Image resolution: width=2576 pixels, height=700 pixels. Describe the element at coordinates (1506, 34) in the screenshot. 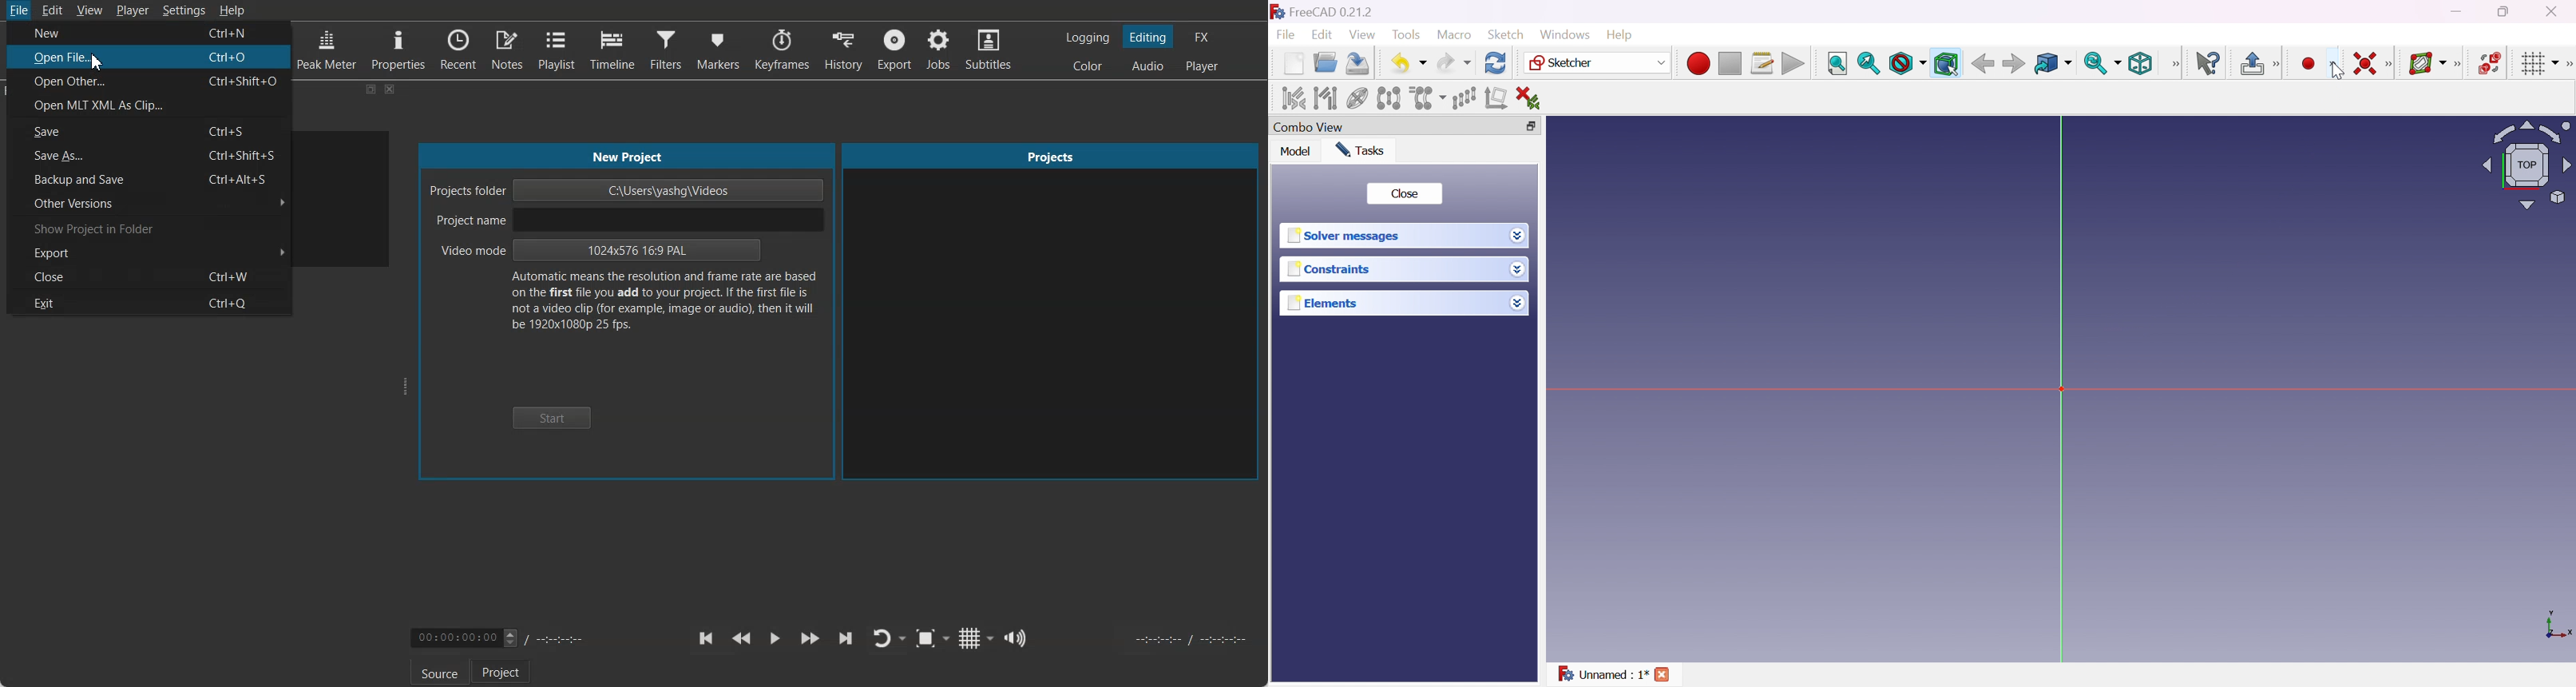

I see `Sketch` at that location.